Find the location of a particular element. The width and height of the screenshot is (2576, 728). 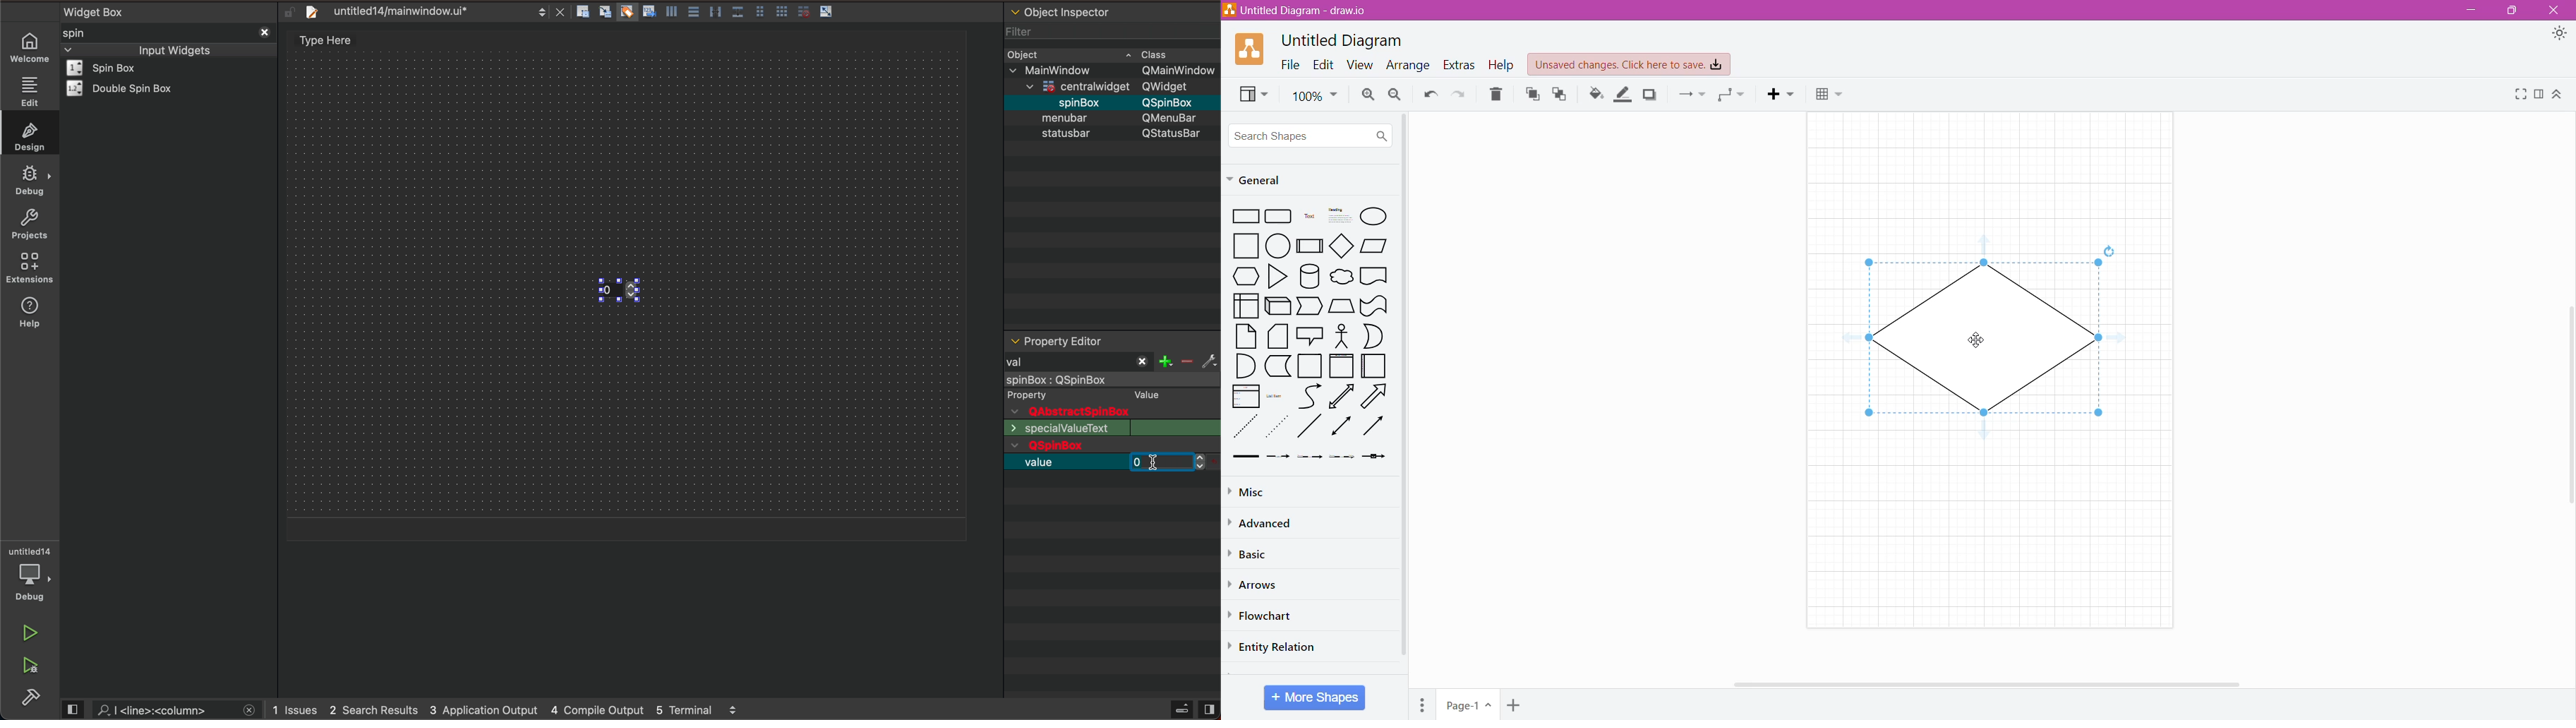

Basic is located at coordinates (1256, 553).